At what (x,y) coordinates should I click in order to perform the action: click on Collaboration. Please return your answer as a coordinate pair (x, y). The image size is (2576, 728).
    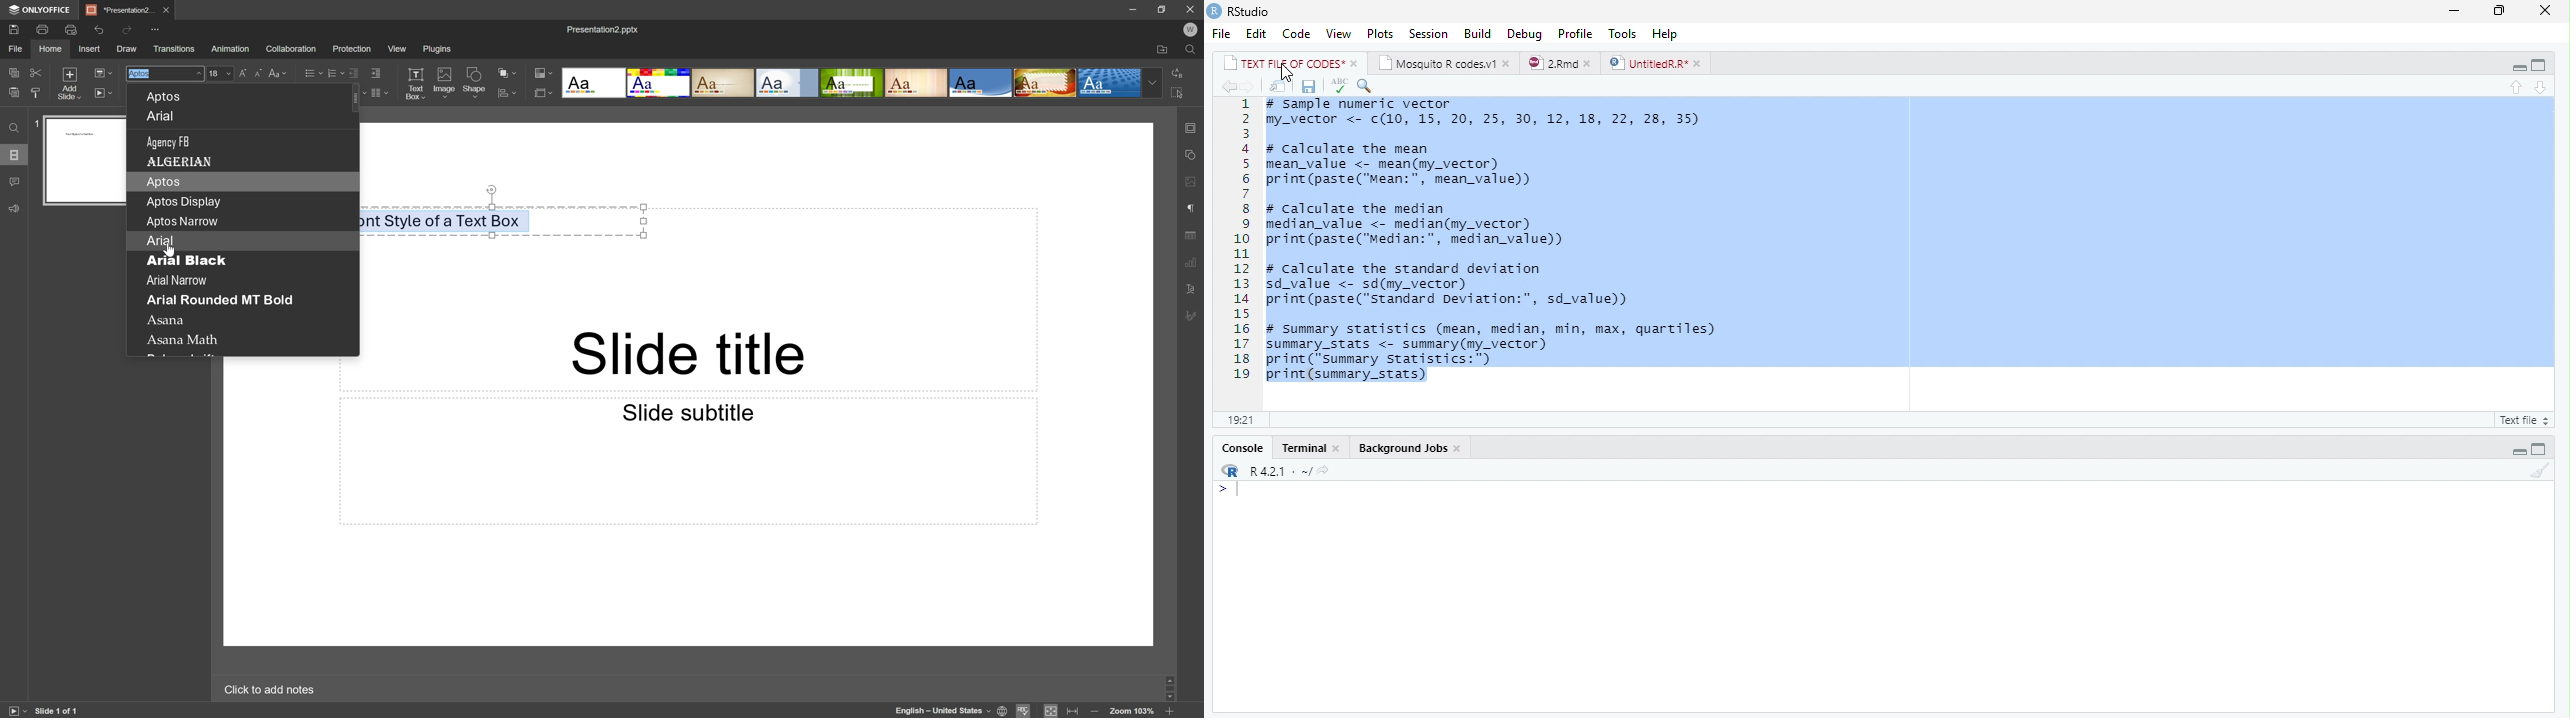
    Looking at the image, I should click on (292, 47).